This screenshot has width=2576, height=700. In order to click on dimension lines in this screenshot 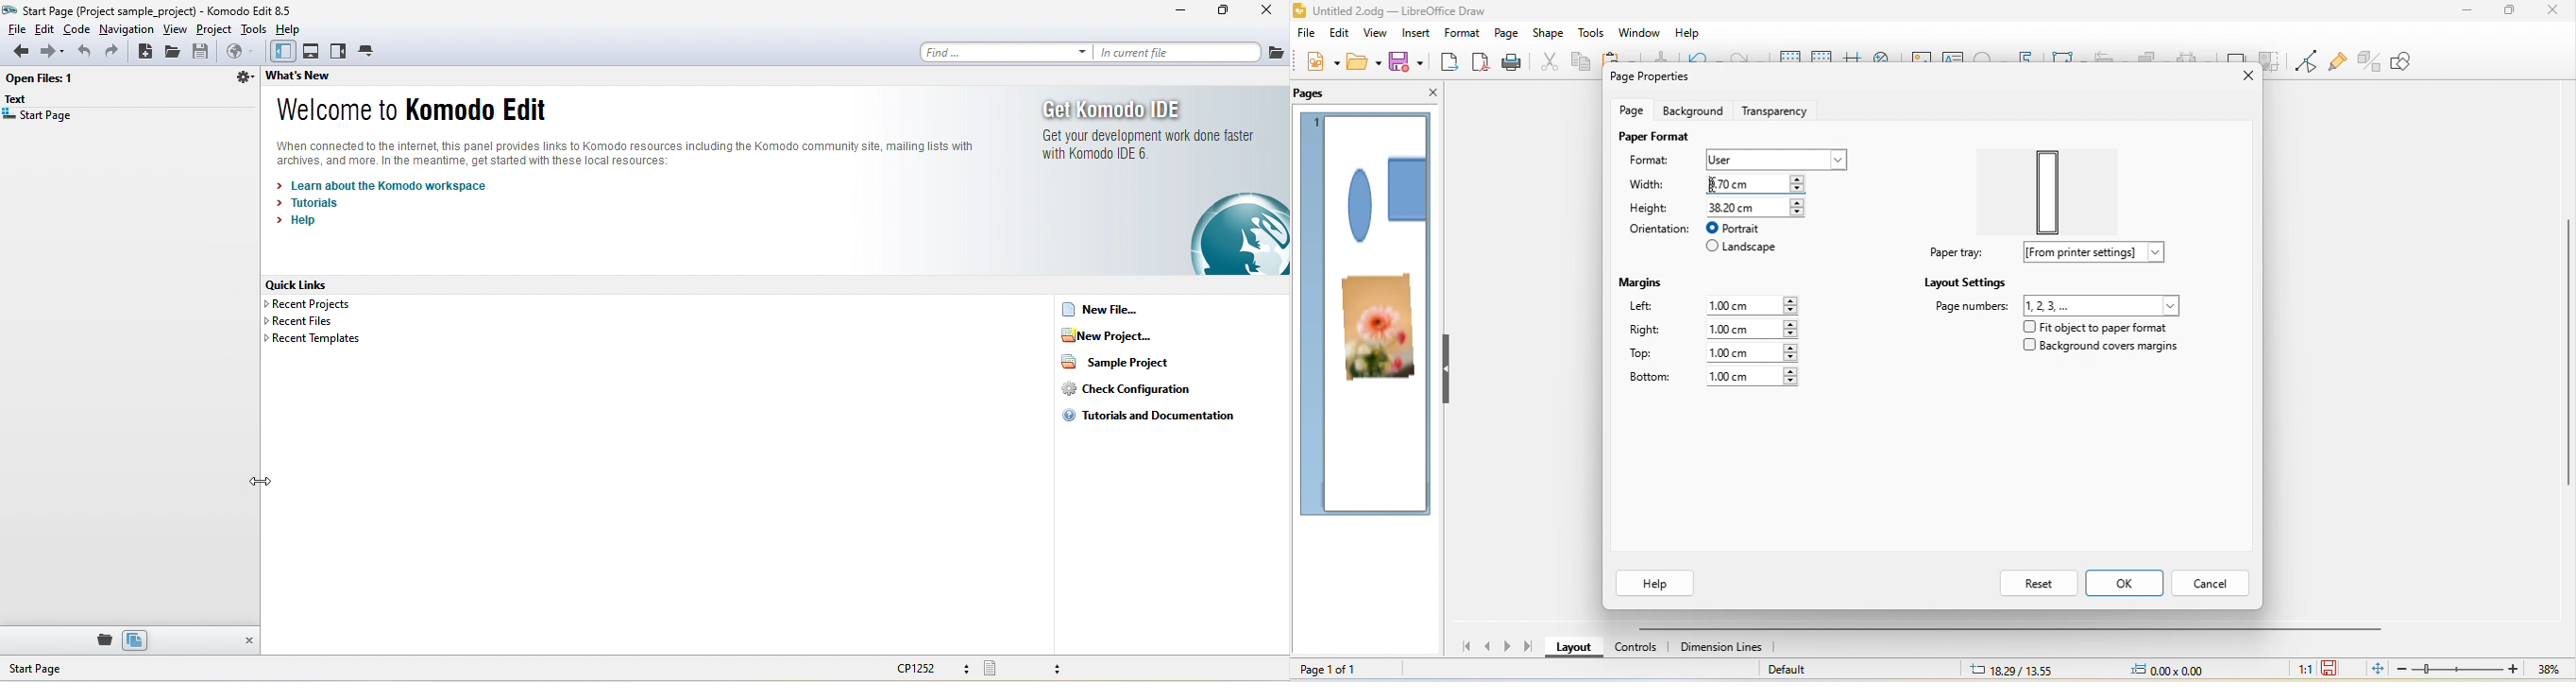, I will do `click(1723, 649)`.